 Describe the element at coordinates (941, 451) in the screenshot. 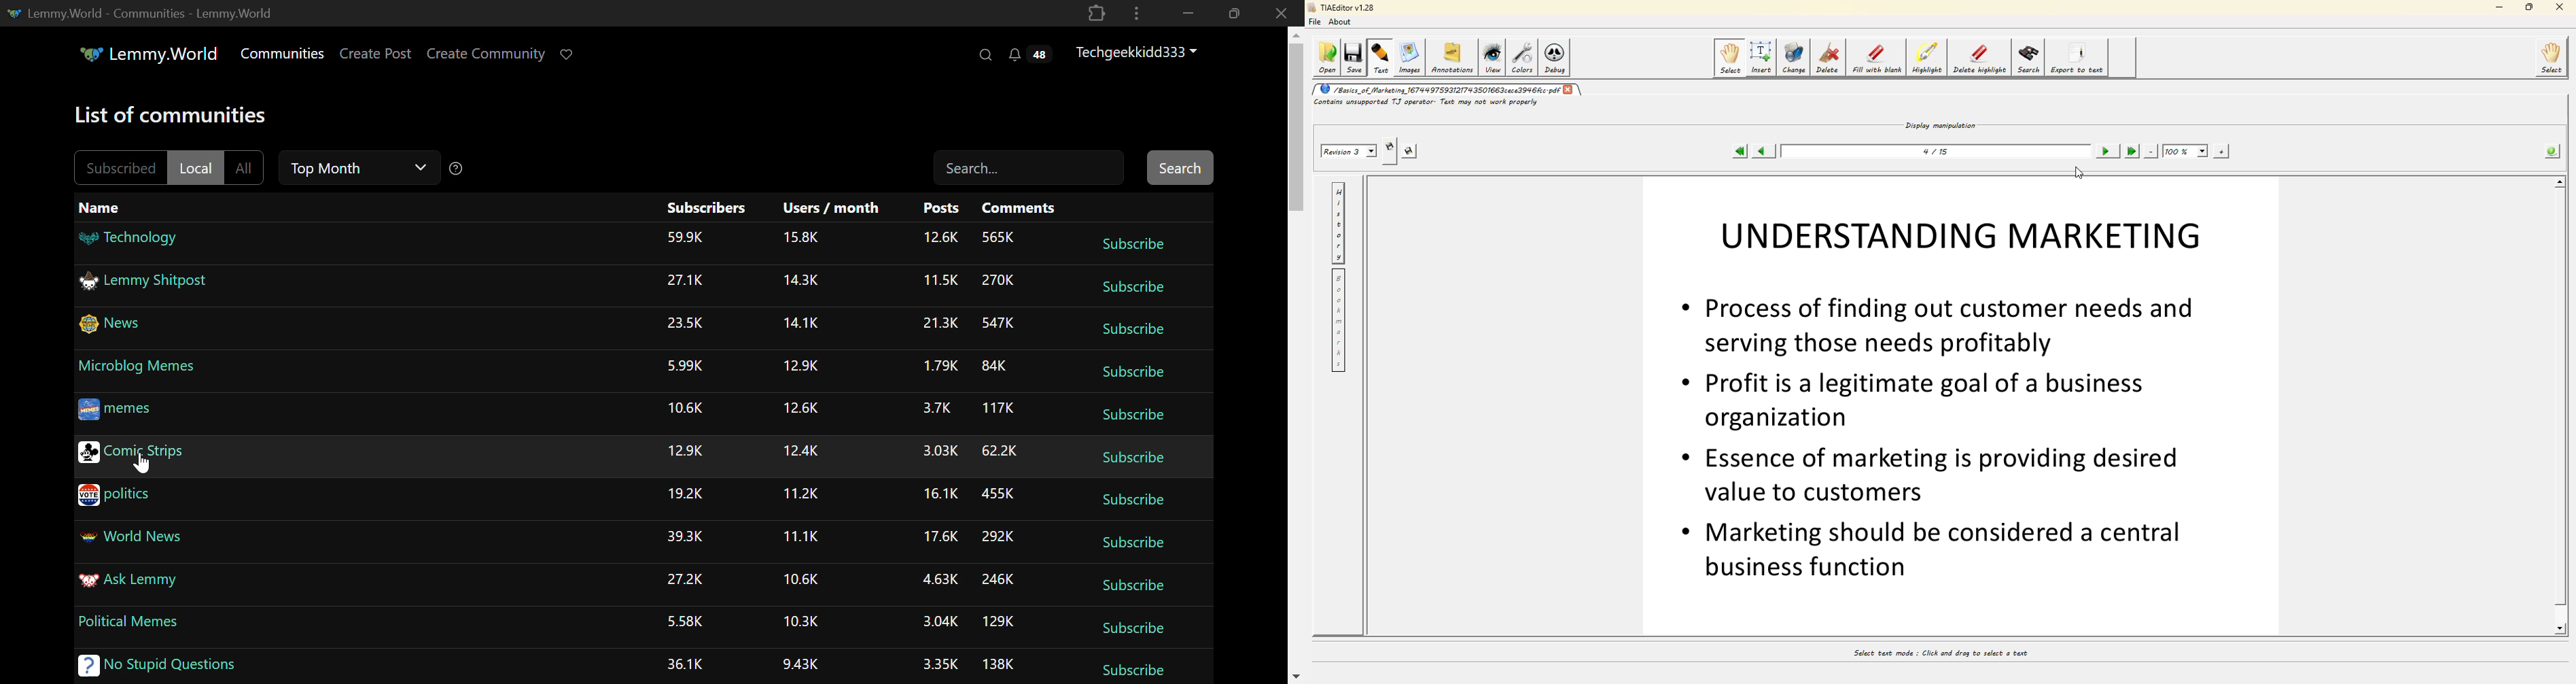

I see `3.03K` at that location.